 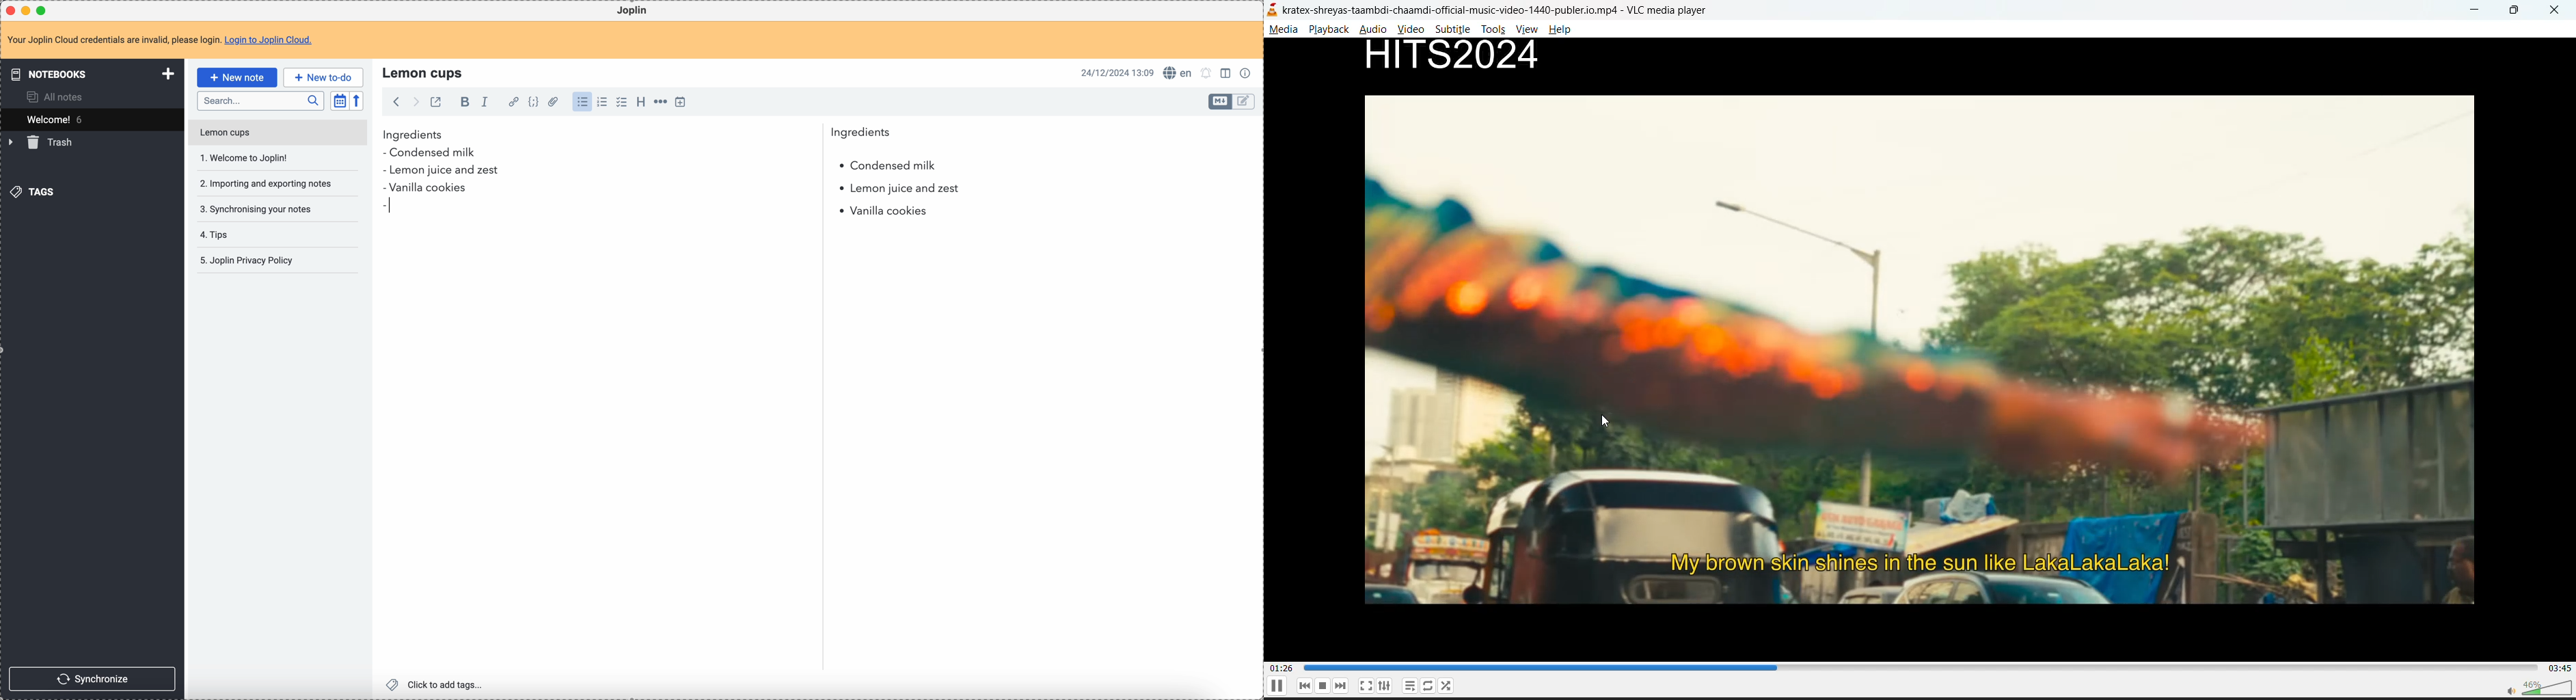 I want to click on reverse sort order, so click(x=358, y=101).